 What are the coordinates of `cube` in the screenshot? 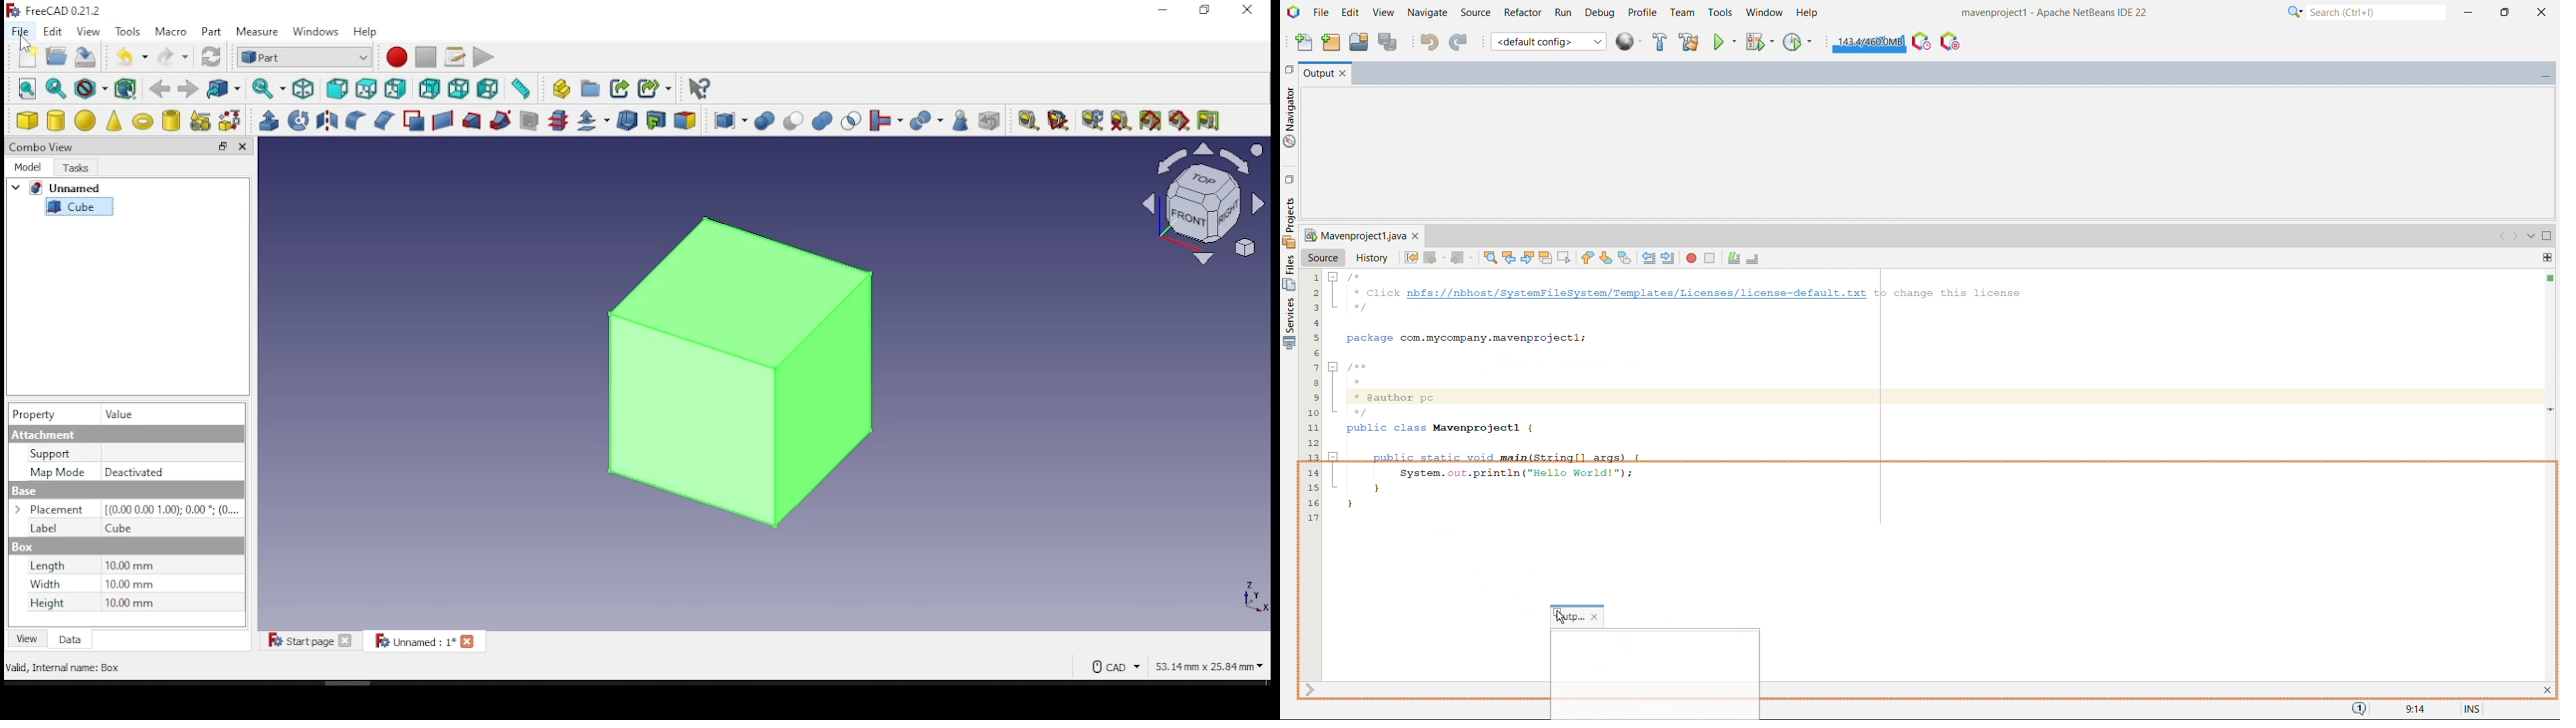 It's located at (80, 206).